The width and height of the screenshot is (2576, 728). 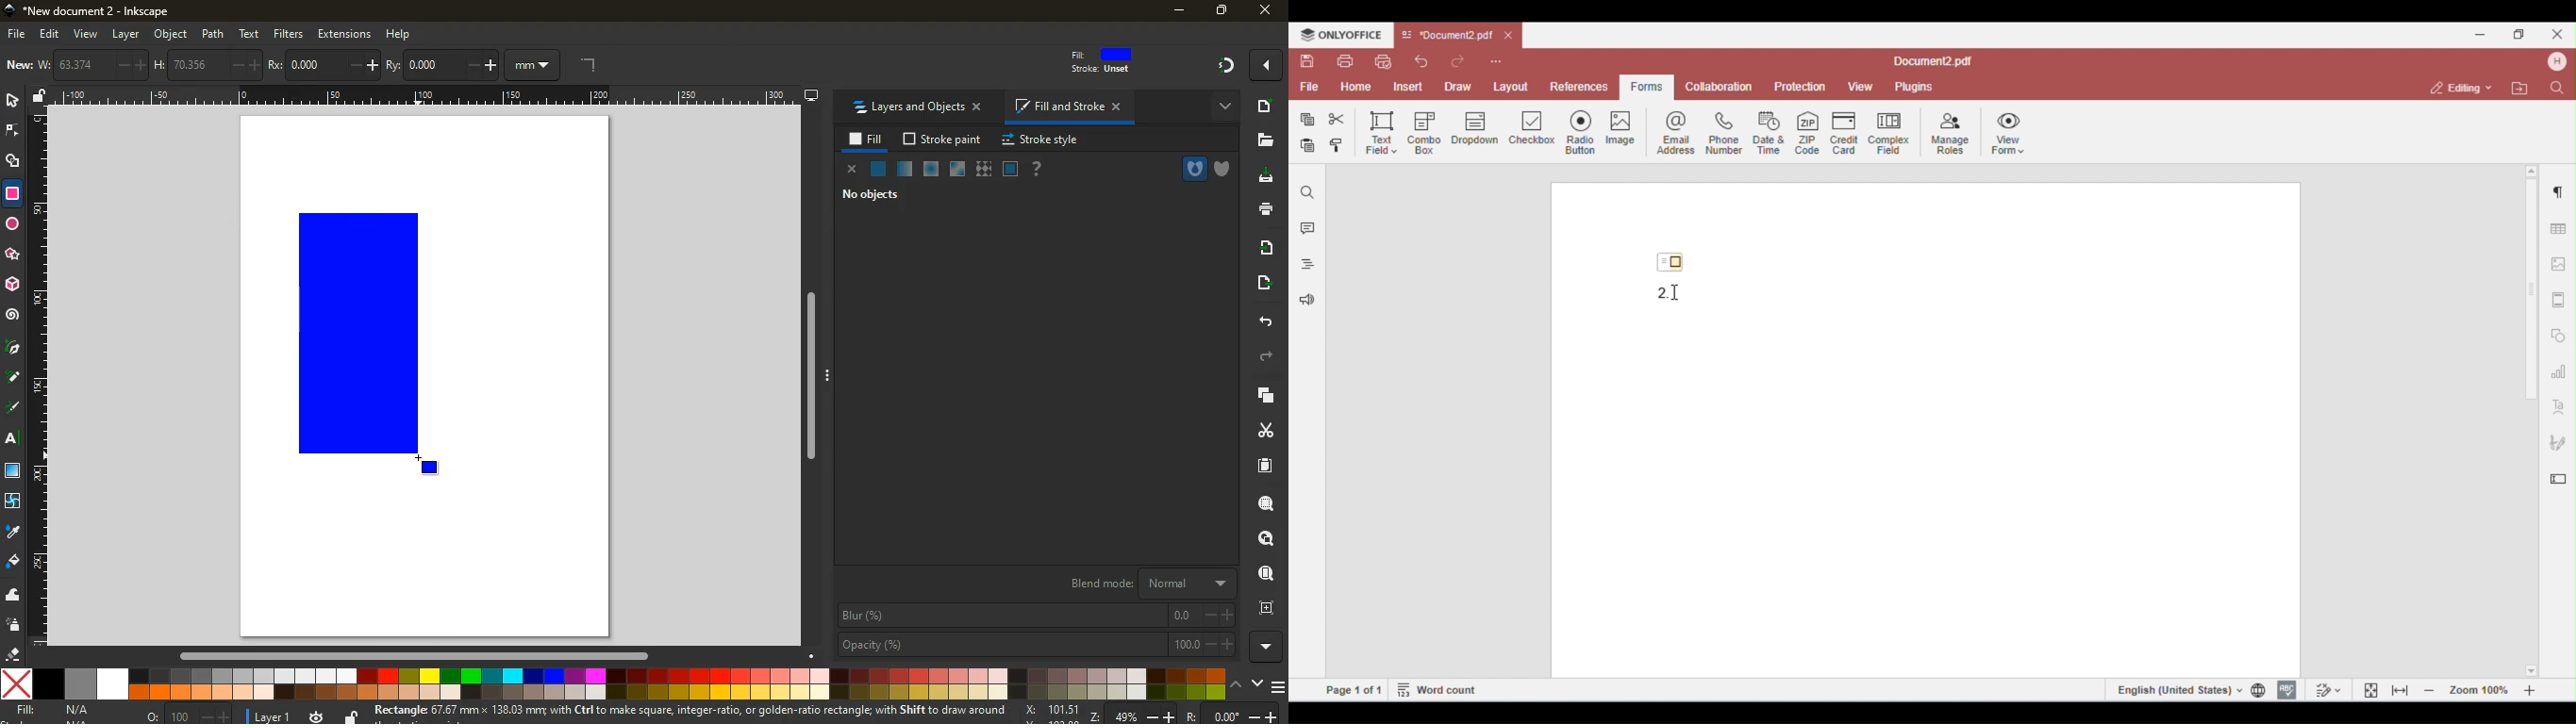 I want to click on select, so click(x=9, y=102).